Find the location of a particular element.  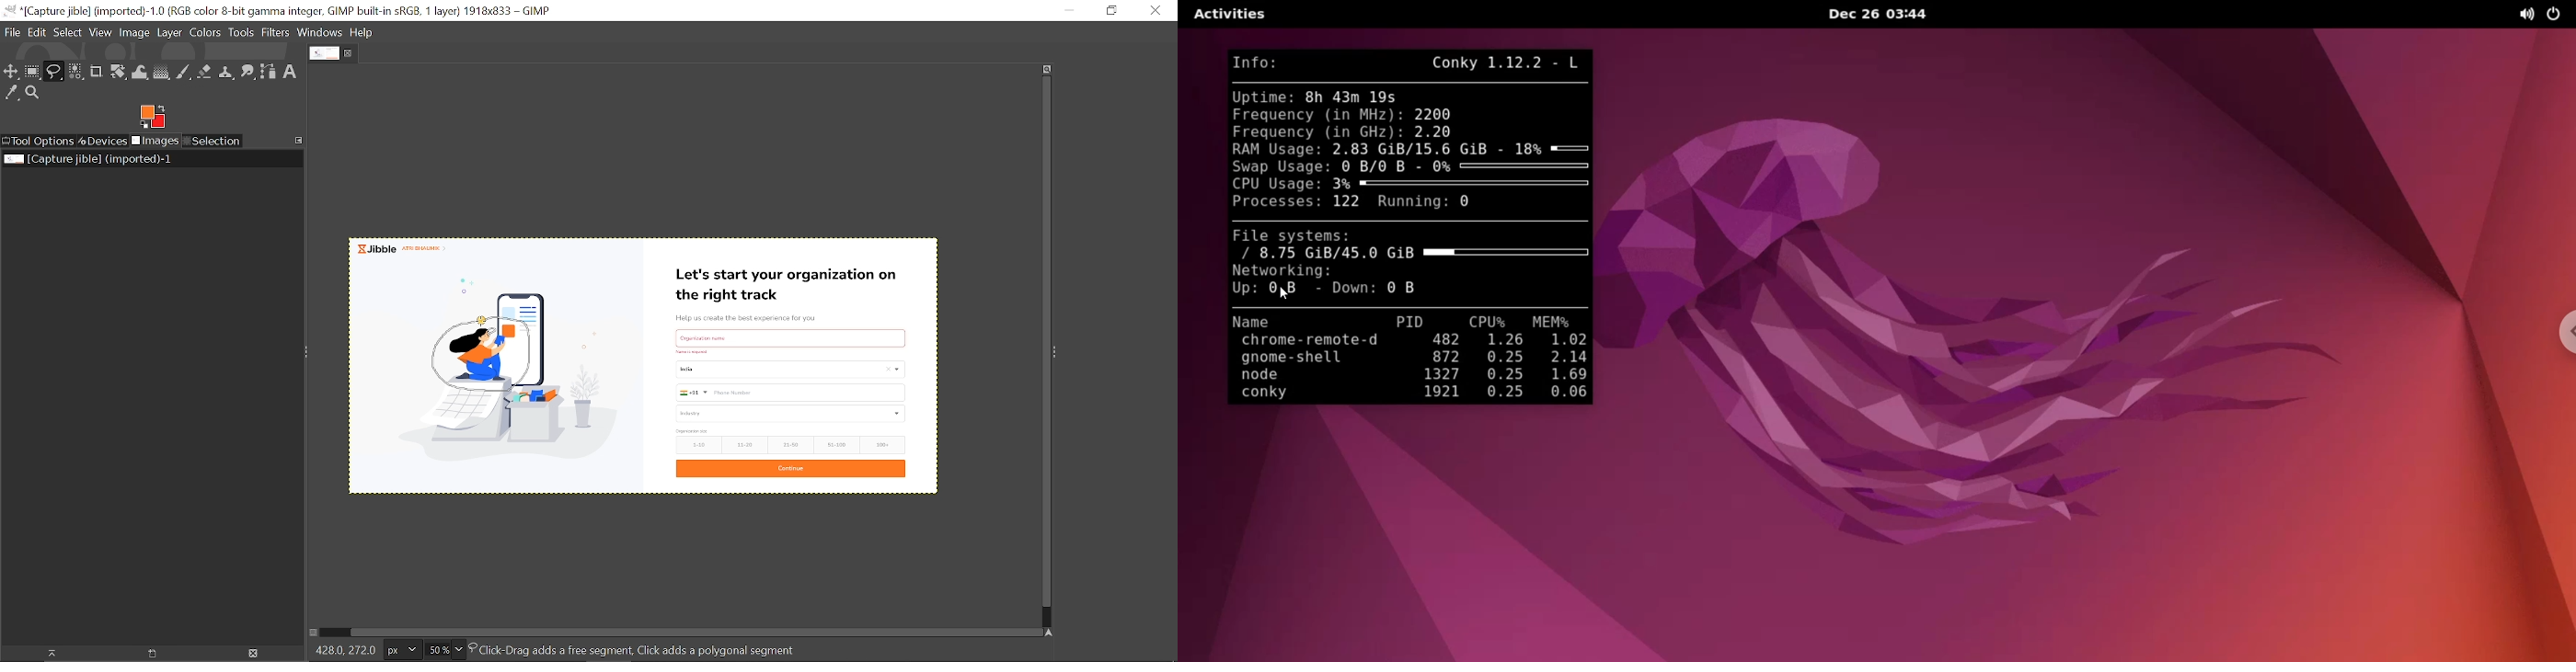

Minimize is located at coordinates (1066, 10).